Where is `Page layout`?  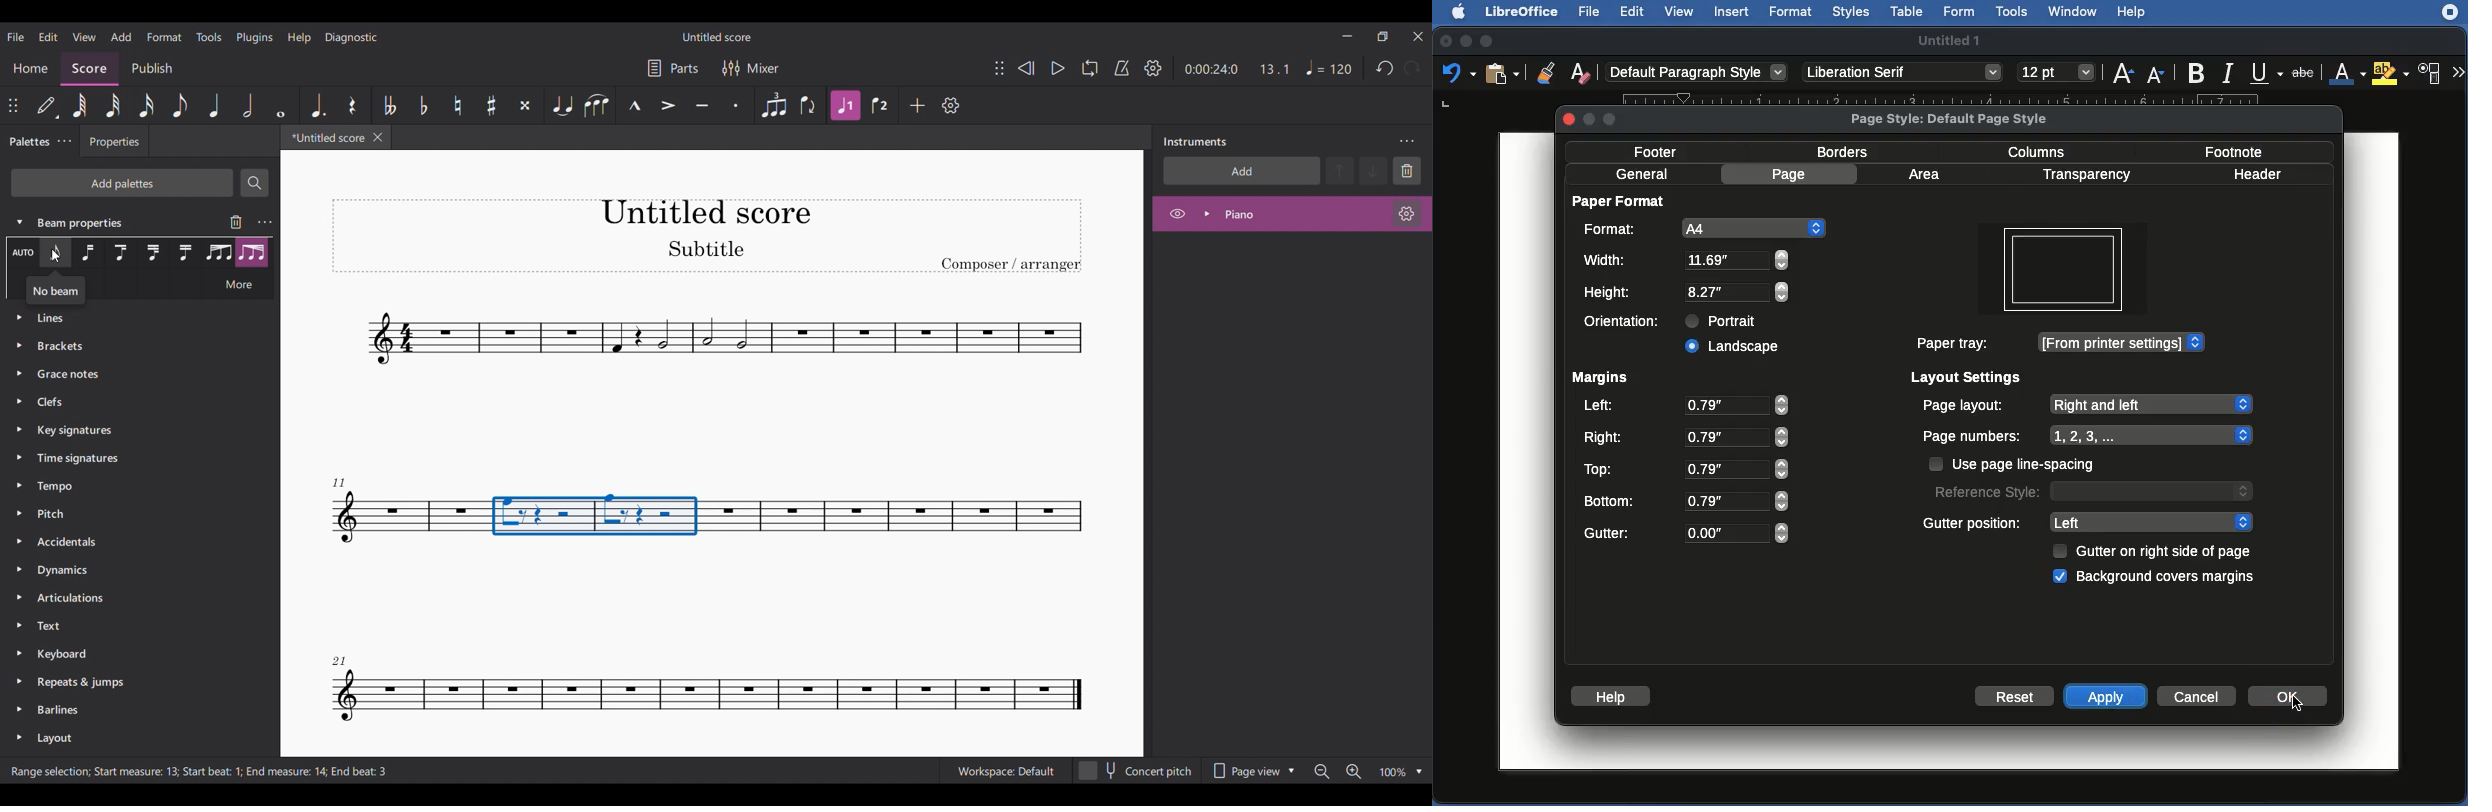 Page layout is located at coordinates (2087, 405).